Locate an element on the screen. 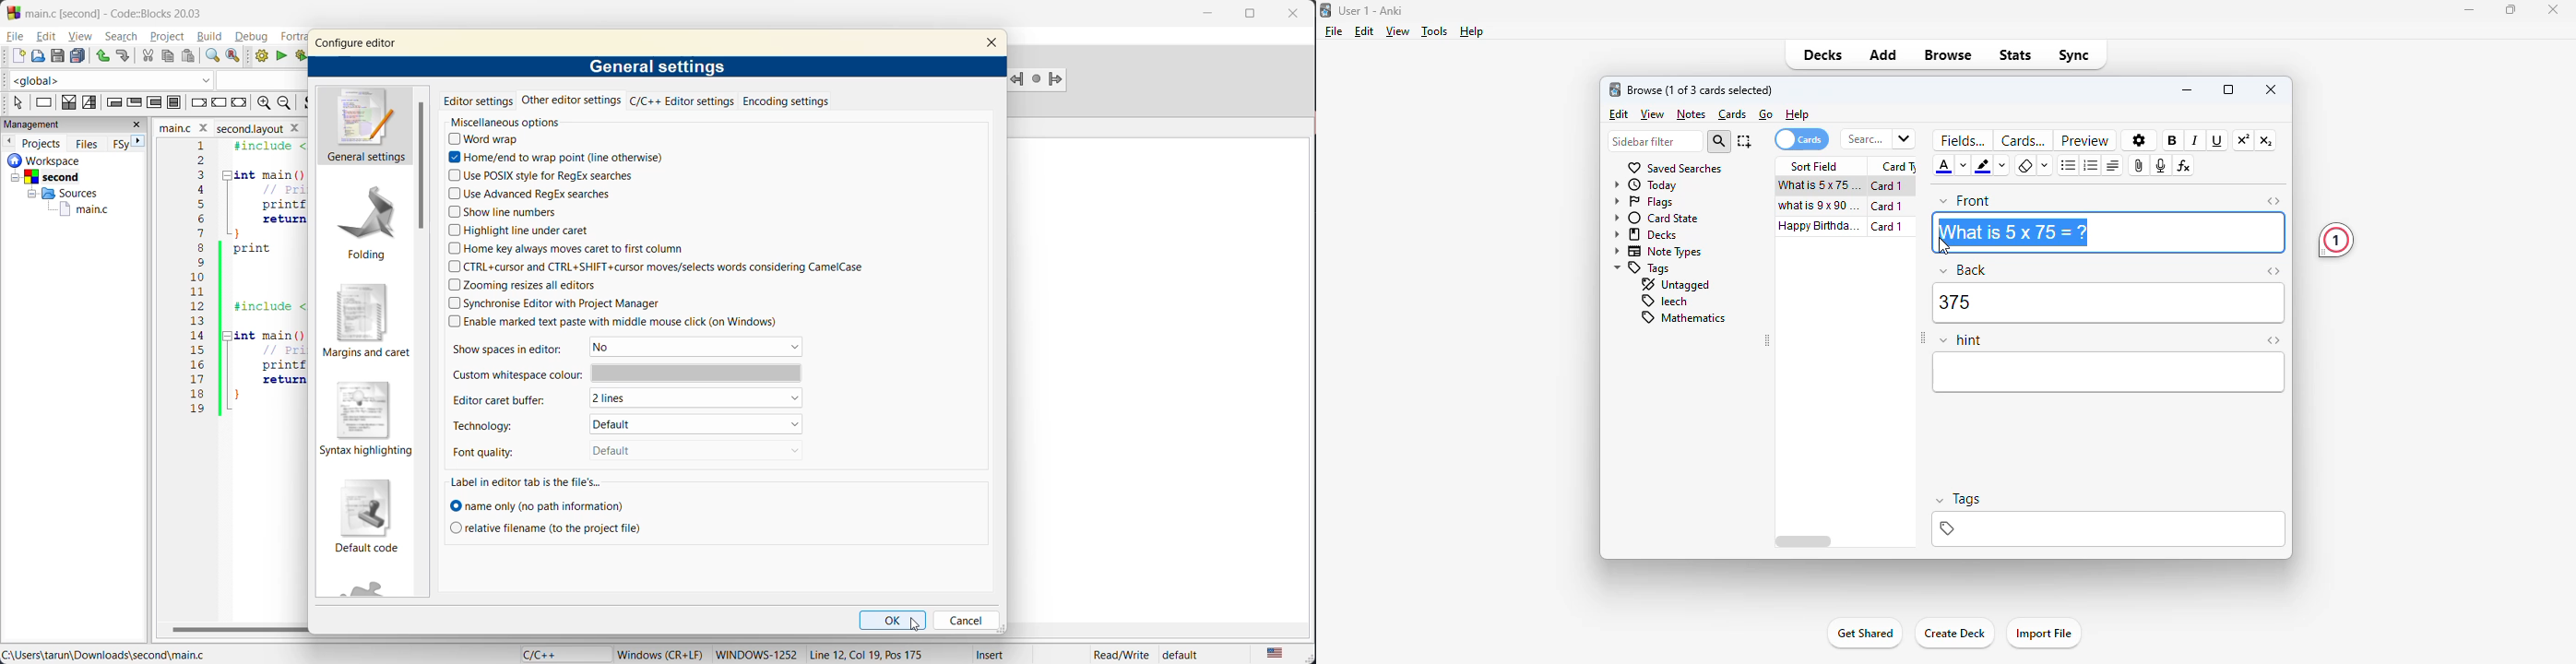 Image resolution: width=2576 pixels, height=672 pixels. What is 5 x 75=? is located at coordinates (2011, 232).